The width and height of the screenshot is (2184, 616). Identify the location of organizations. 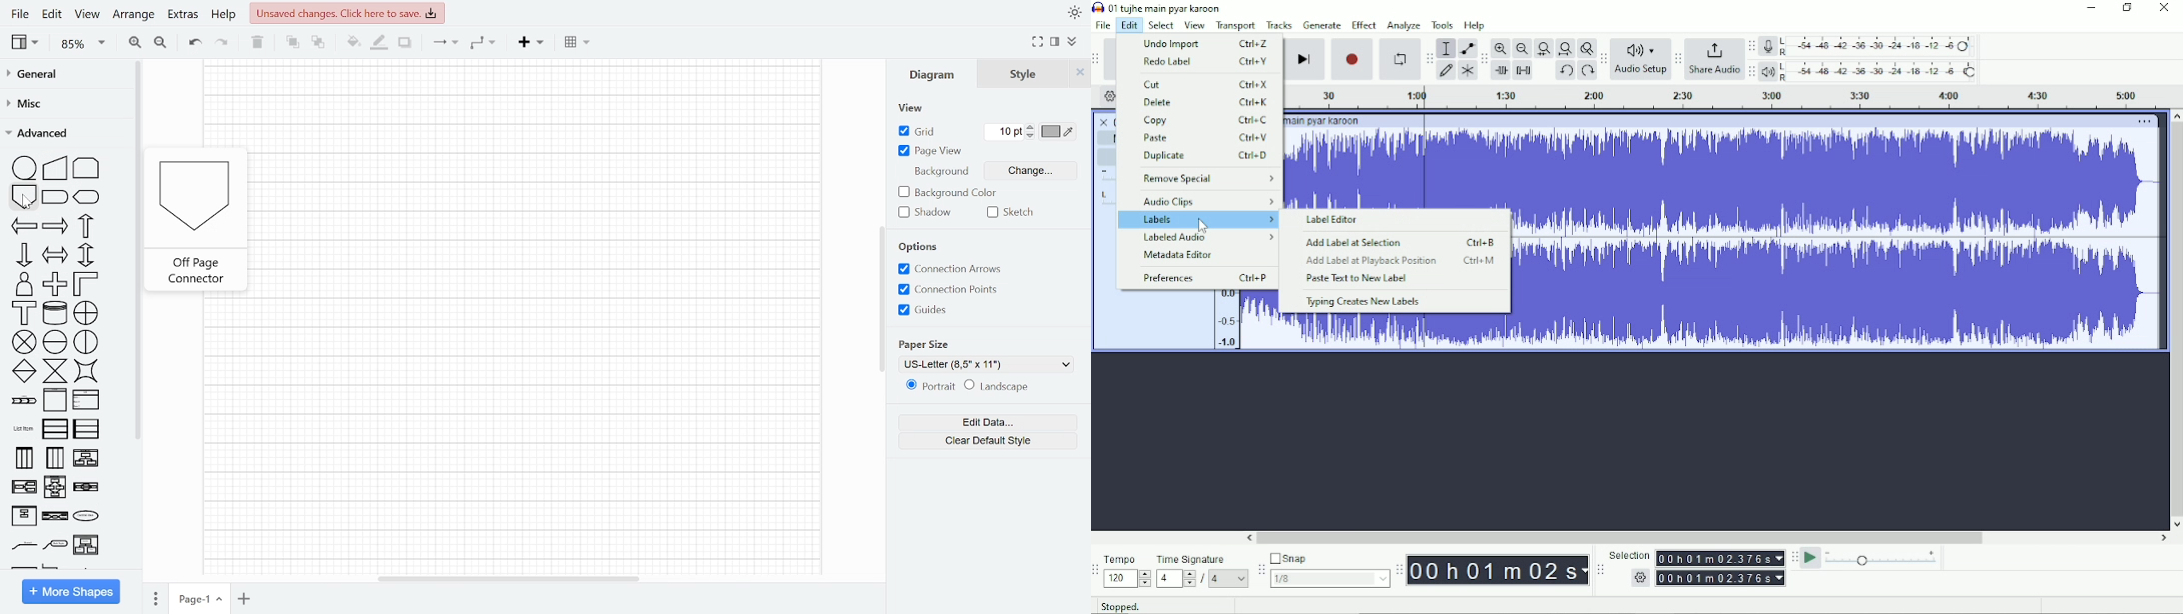
(87, 545).